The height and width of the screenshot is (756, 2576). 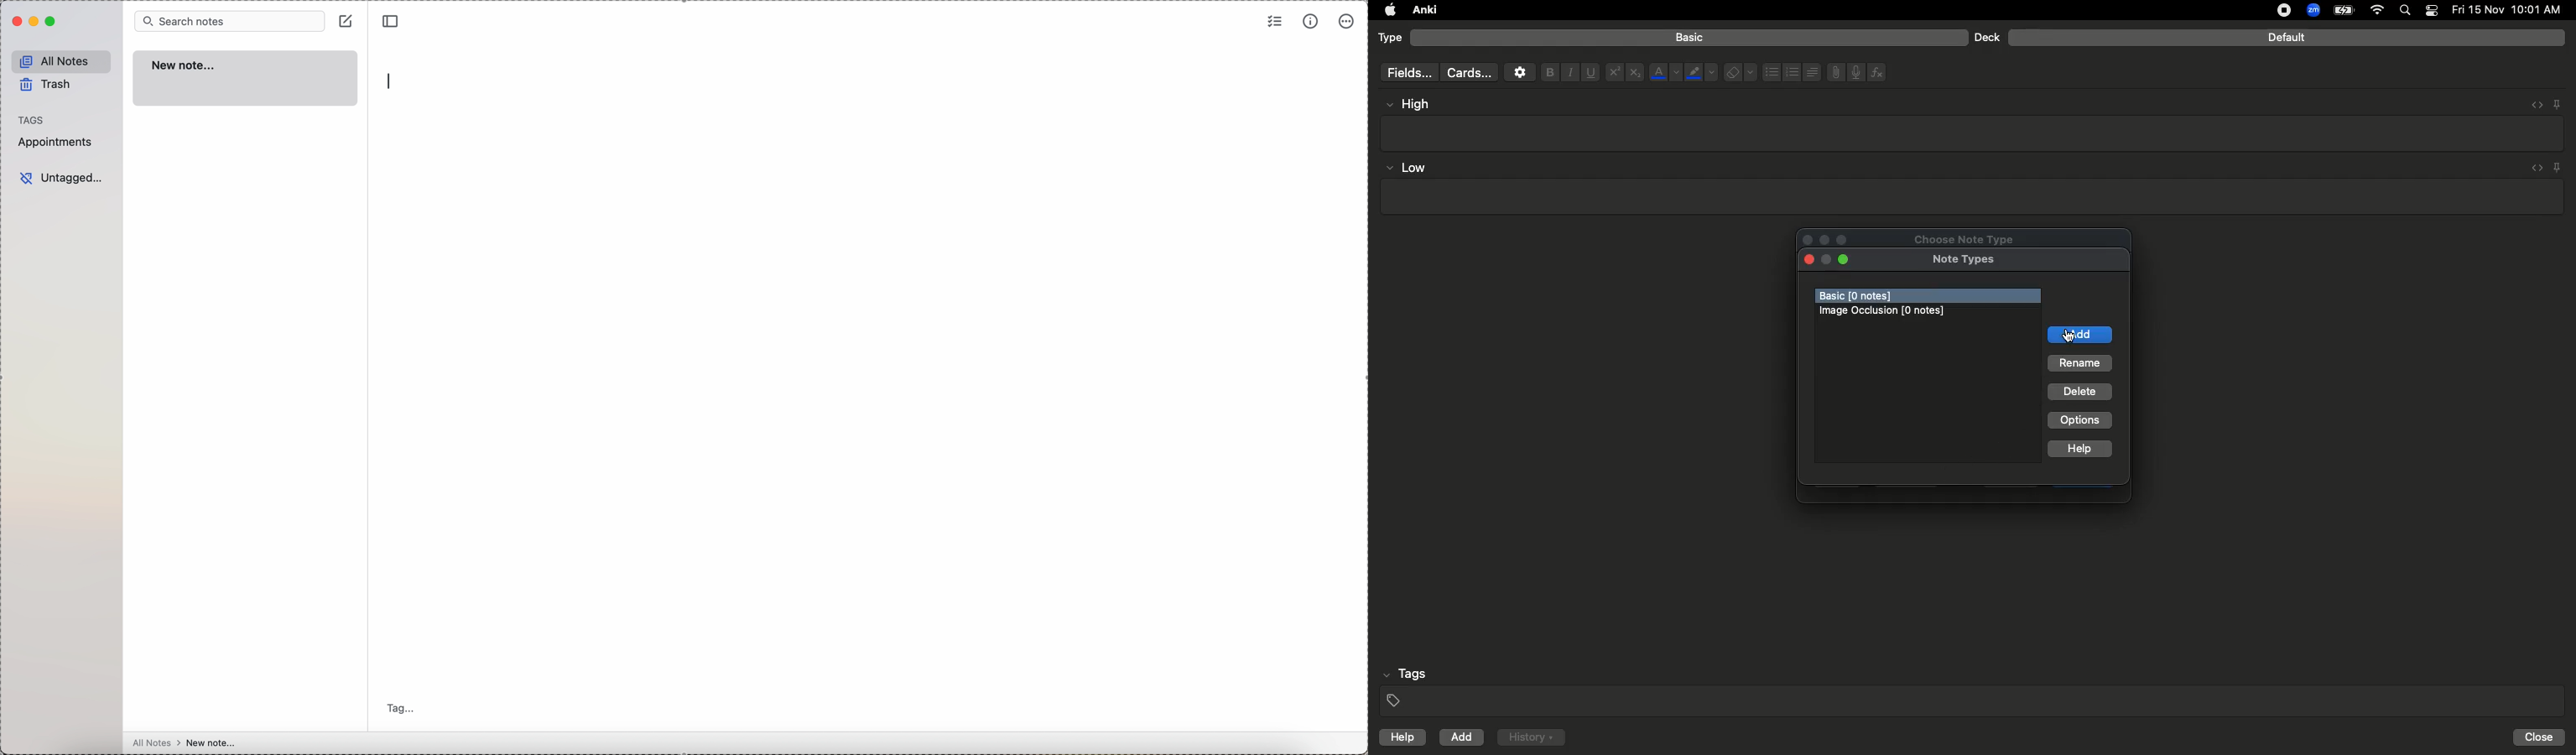 What do you see at coordinates (47, 87) in the screenshot?
I see `trash` at bounding box center [47, 87].